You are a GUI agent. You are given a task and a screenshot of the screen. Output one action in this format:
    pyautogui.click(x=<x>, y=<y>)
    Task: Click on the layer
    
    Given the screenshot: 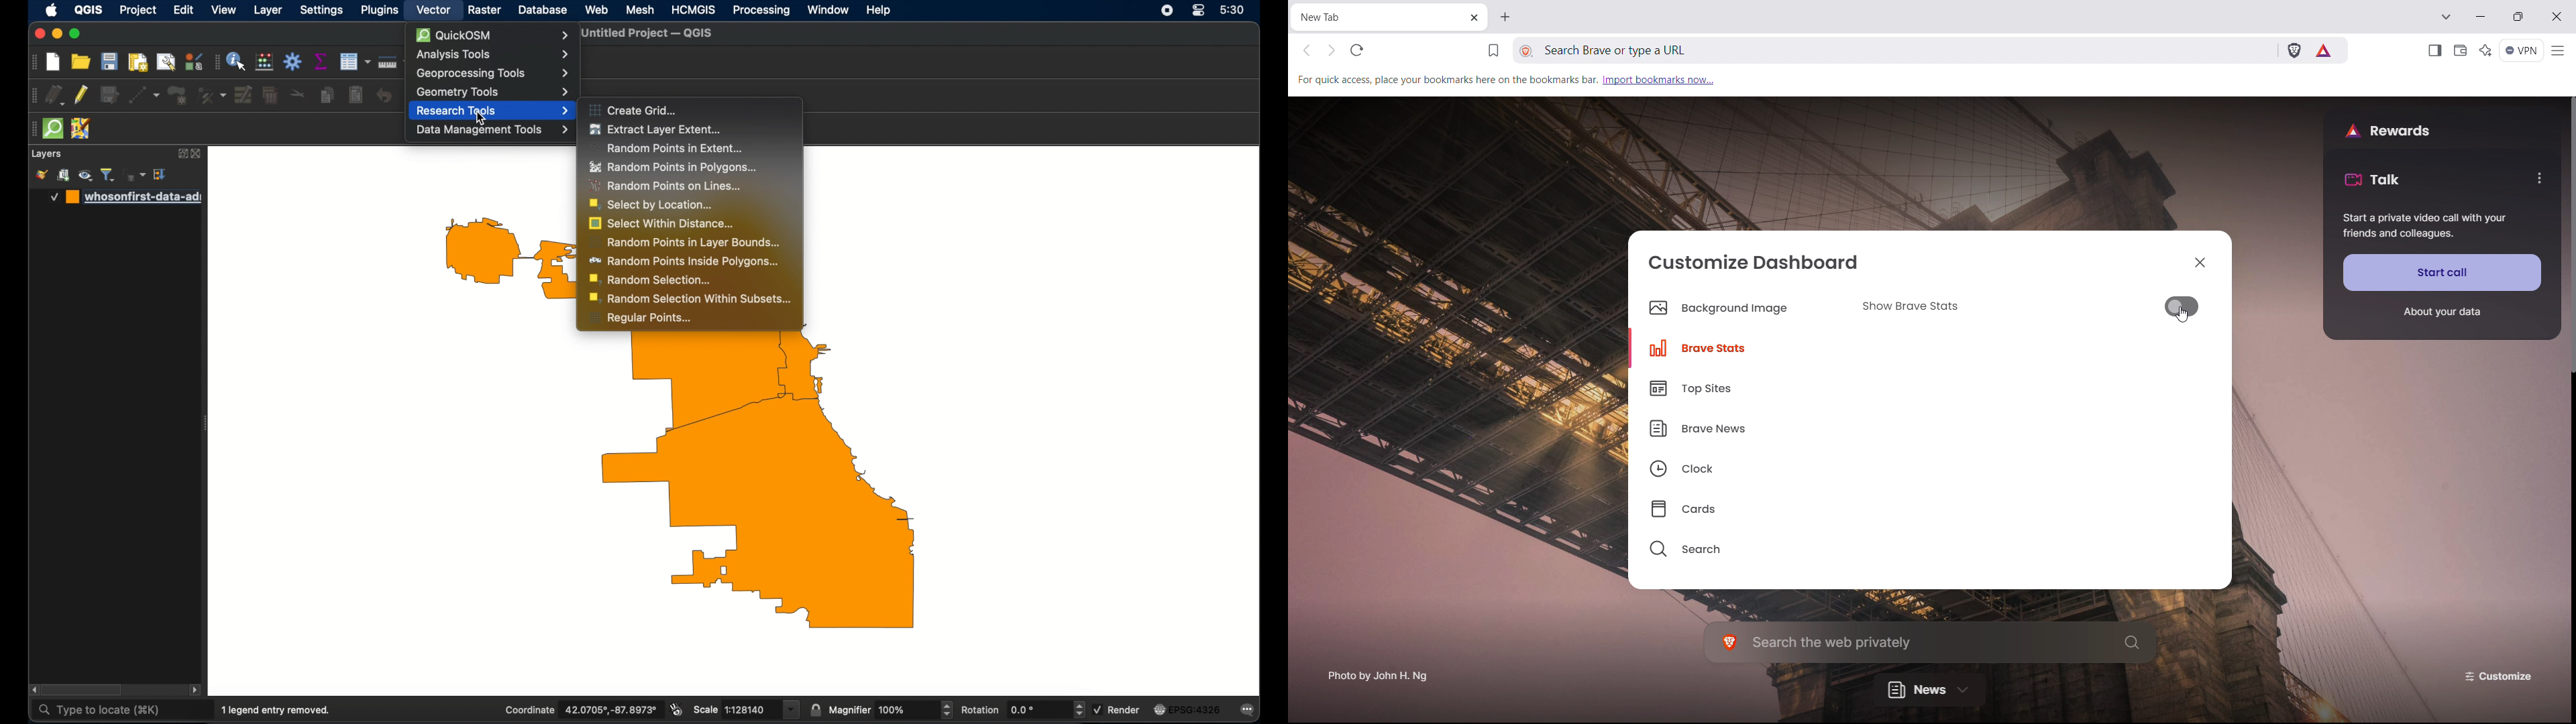 What is the action you would take?
    pyautogui.click(x=268, y=10)
    